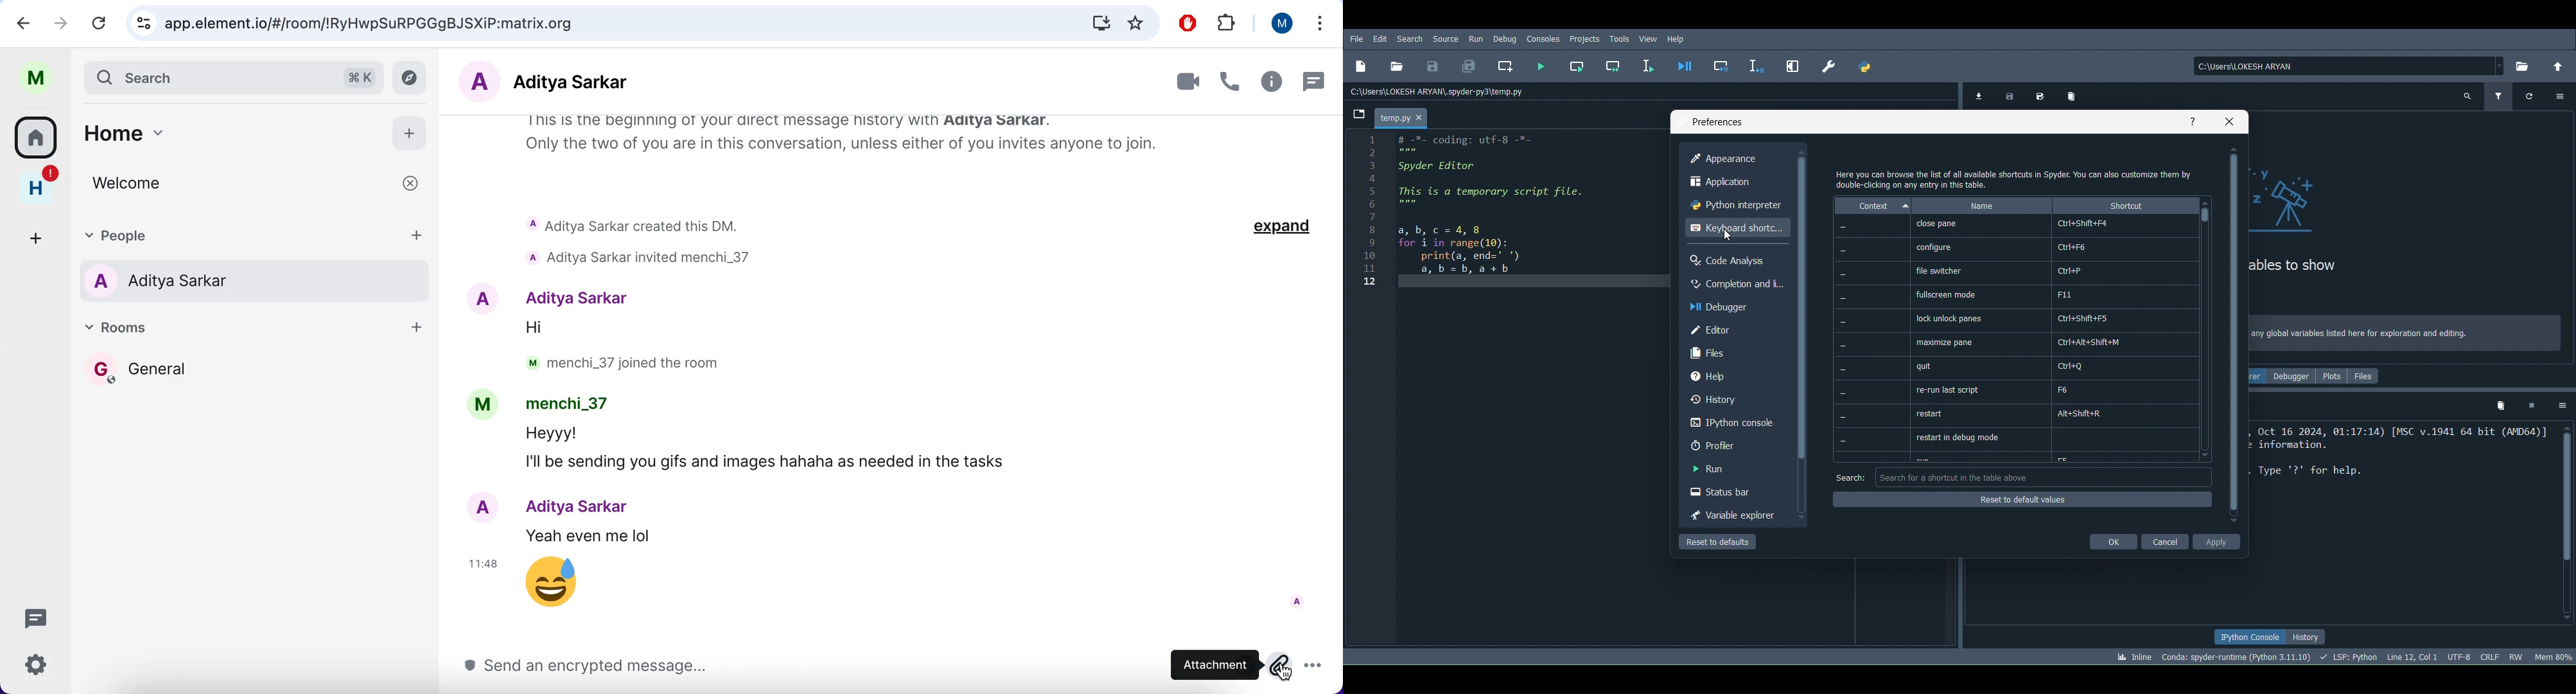  What do you see at coordinates (1735, 285) in the screenshot?
I see `Completion and linting` at bounding box center [1735, 285].